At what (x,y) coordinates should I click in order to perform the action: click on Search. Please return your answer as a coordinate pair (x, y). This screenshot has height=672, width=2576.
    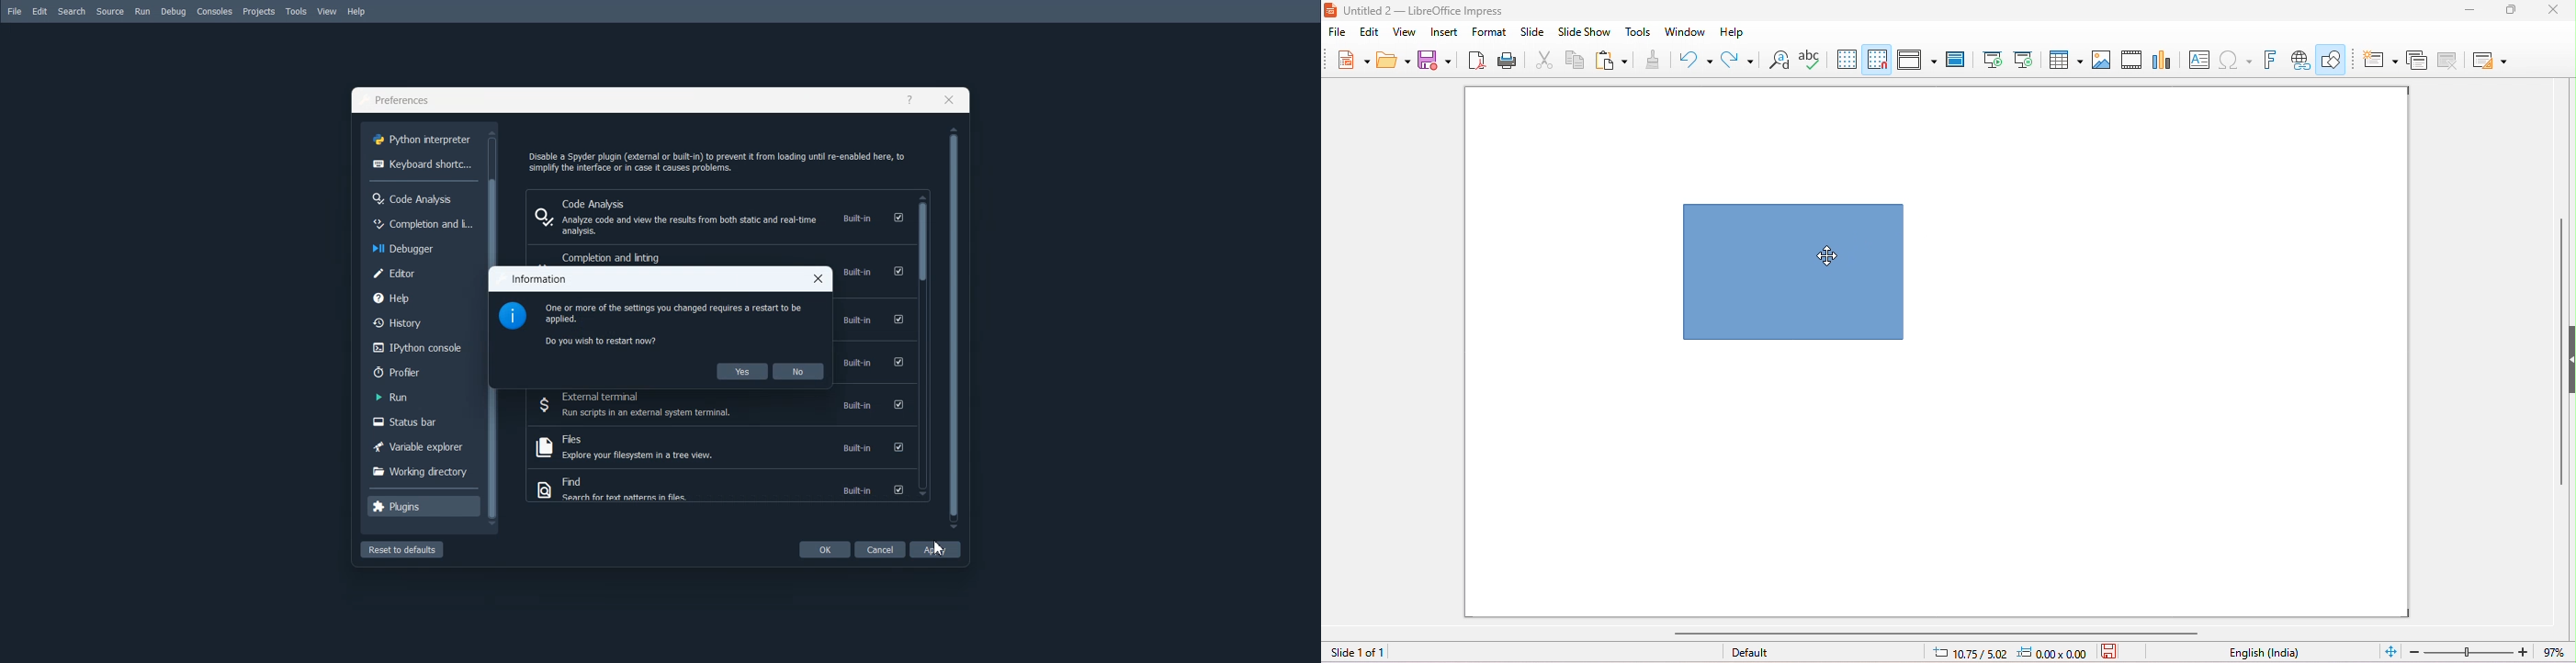
    Looking at the image, I should click on (72, 12).